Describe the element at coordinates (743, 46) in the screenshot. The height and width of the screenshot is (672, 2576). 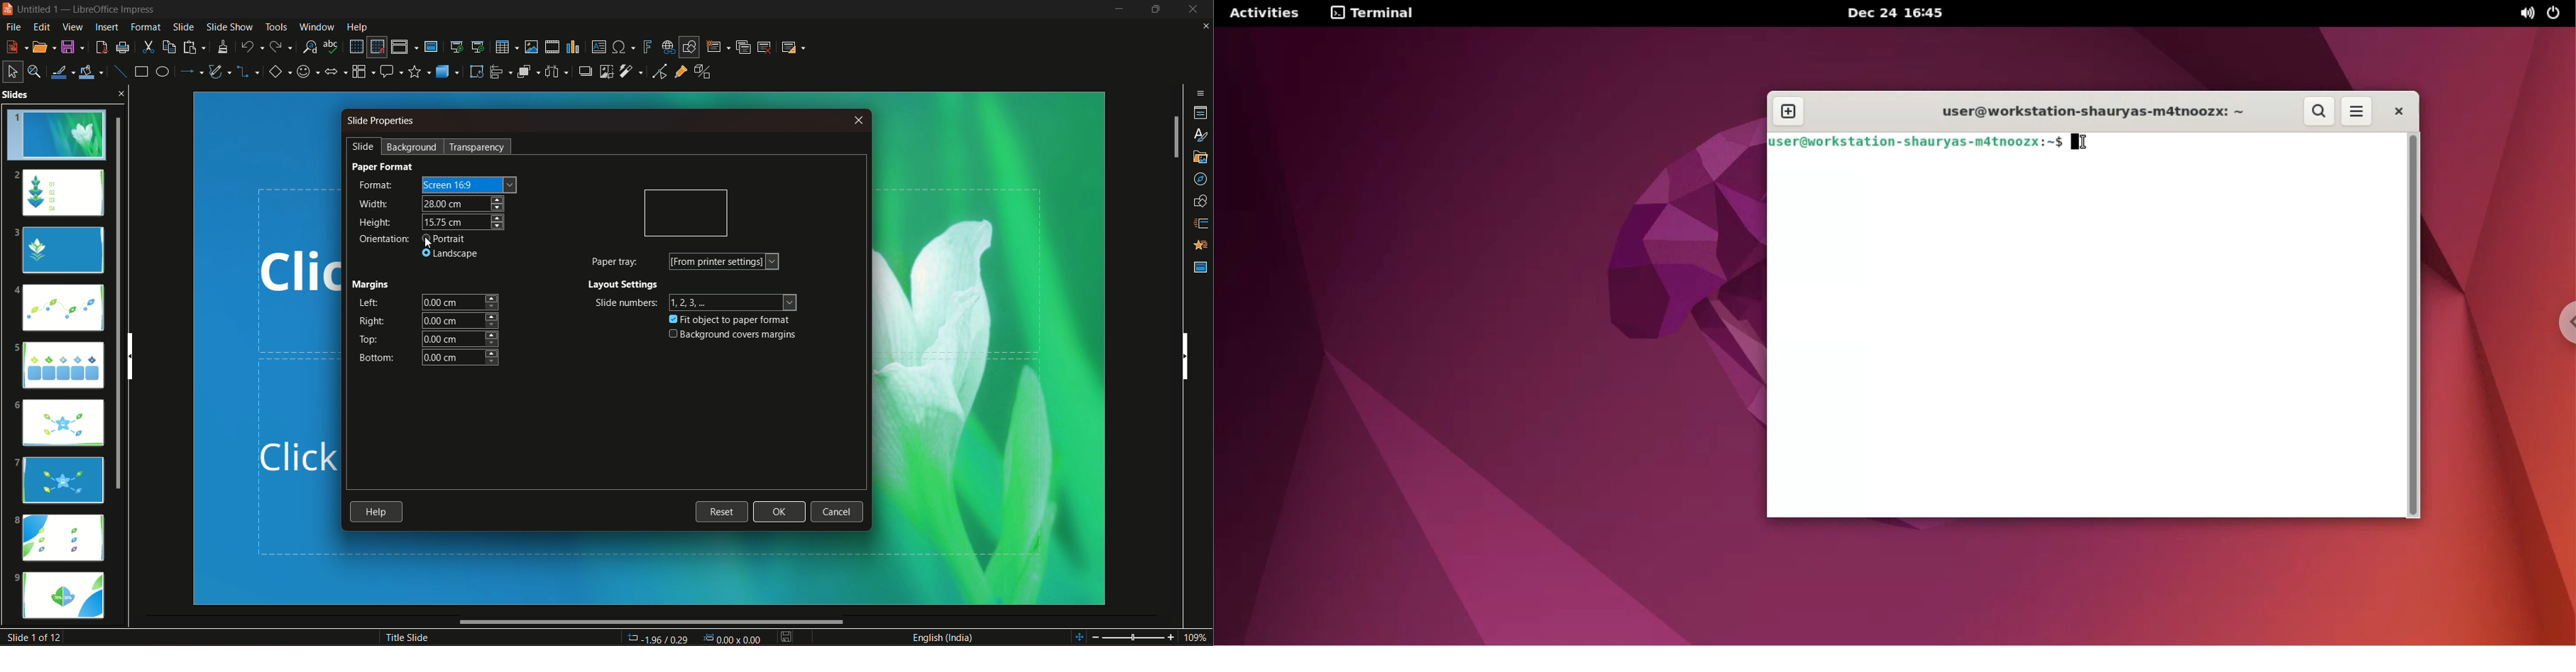
I see `duplicate` at that location.